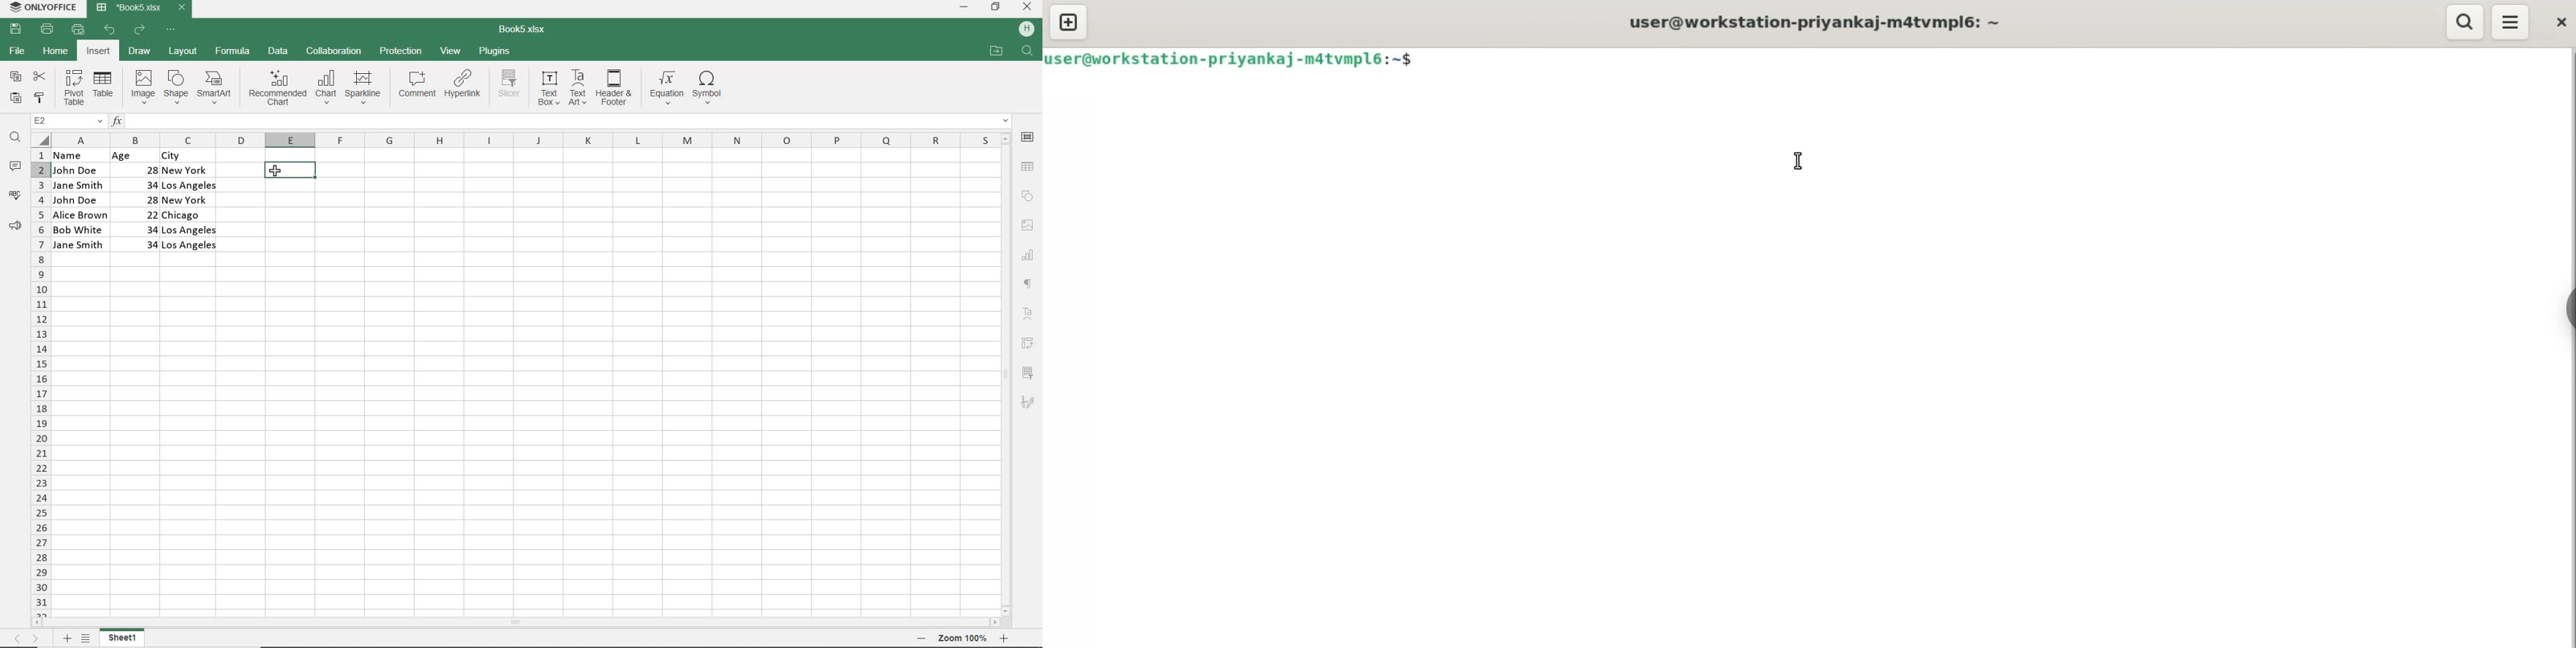 This screenshot has width=2576, height=672. Describe the element at coordinates (170, 30) in the screenshot. I see `CUSTOMIZE QUICK ACCESS TOOLBAR` at that location.